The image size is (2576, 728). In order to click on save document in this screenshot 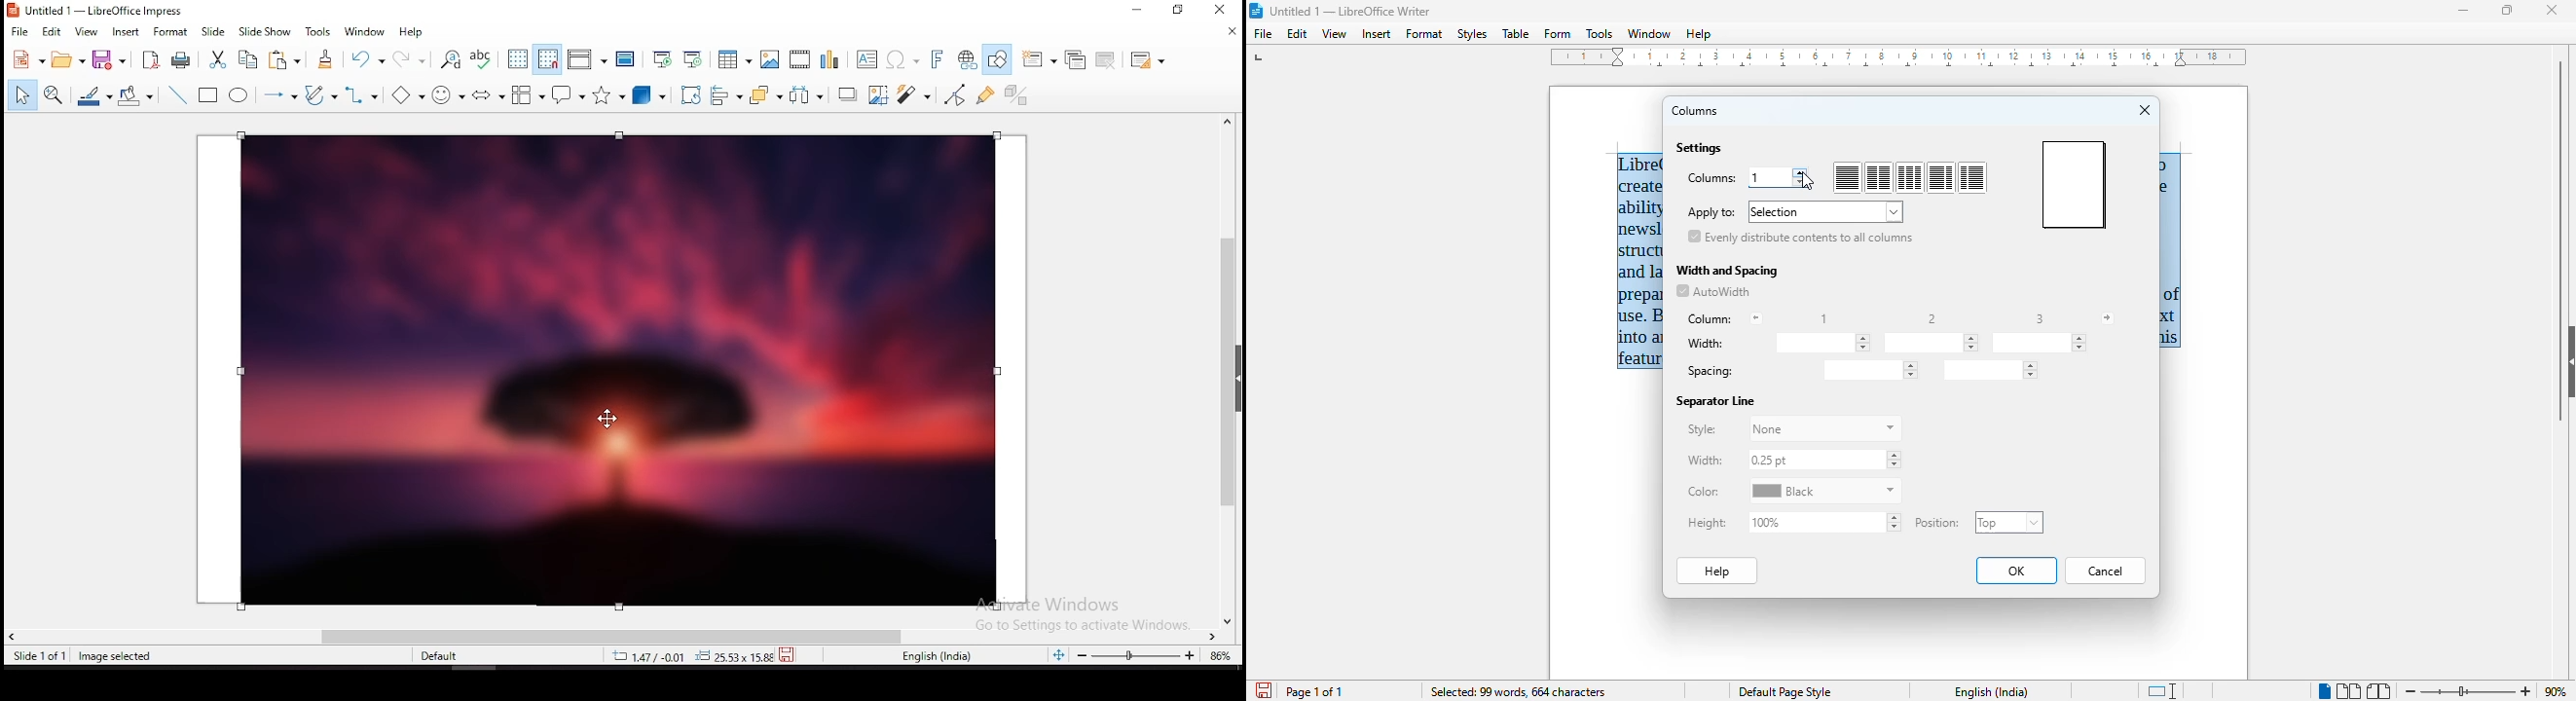, I will do `click(1262, 687)`.